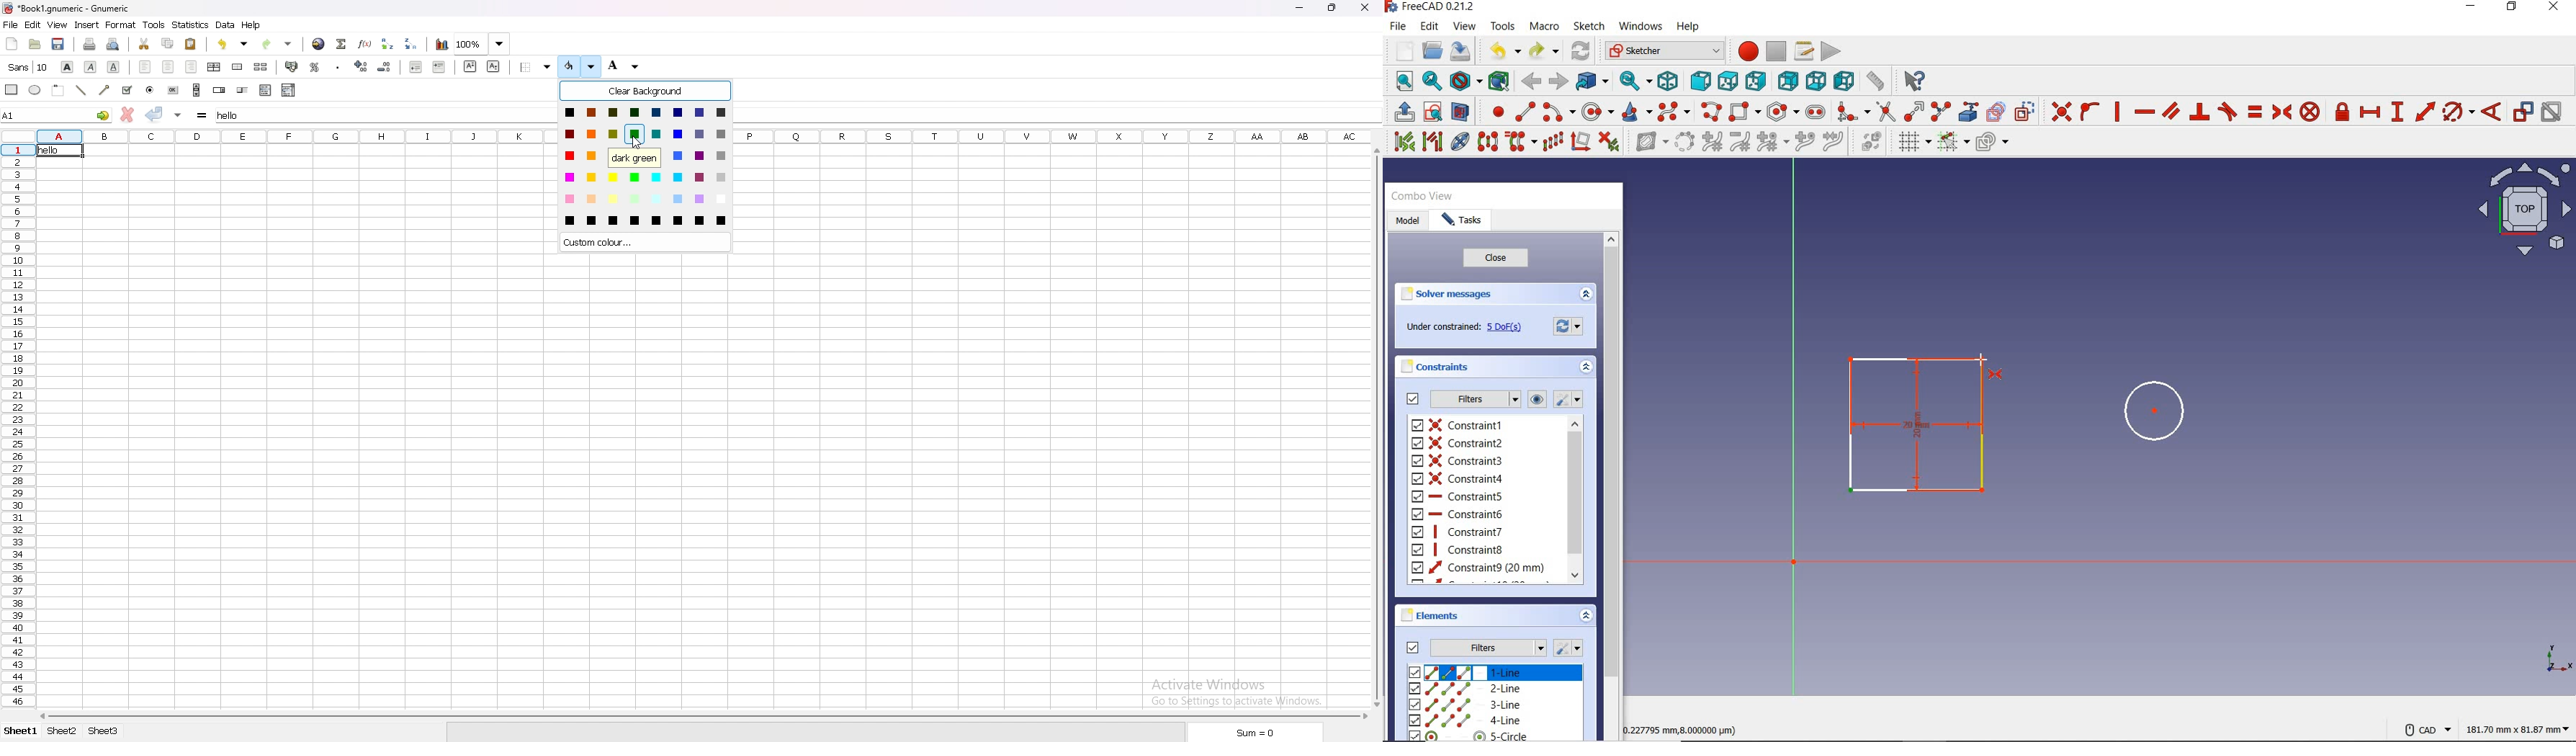 The width and height of the screenshot is (2576, 756). I want to click on help, so click(1689, 27).